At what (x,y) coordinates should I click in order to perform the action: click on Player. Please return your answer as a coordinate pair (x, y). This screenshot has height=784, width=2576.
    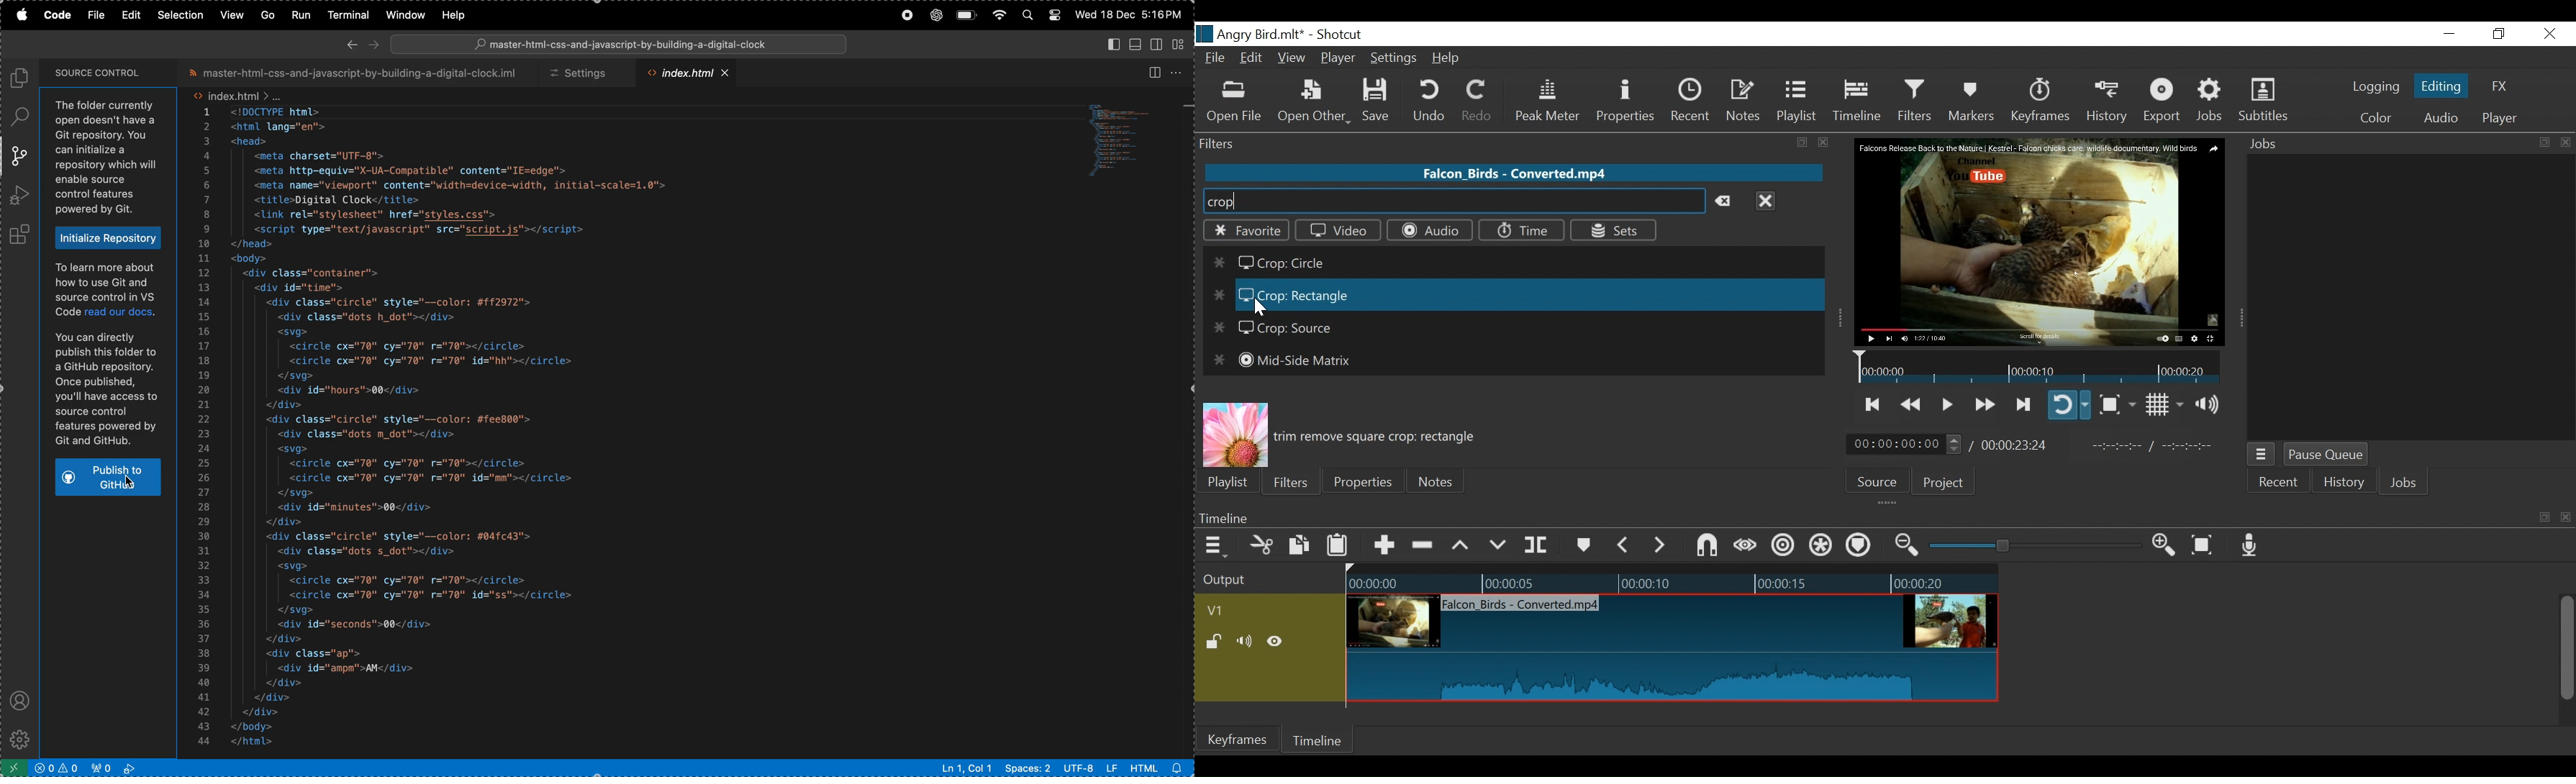
    Looking at the image, I should click on (2500, 119).